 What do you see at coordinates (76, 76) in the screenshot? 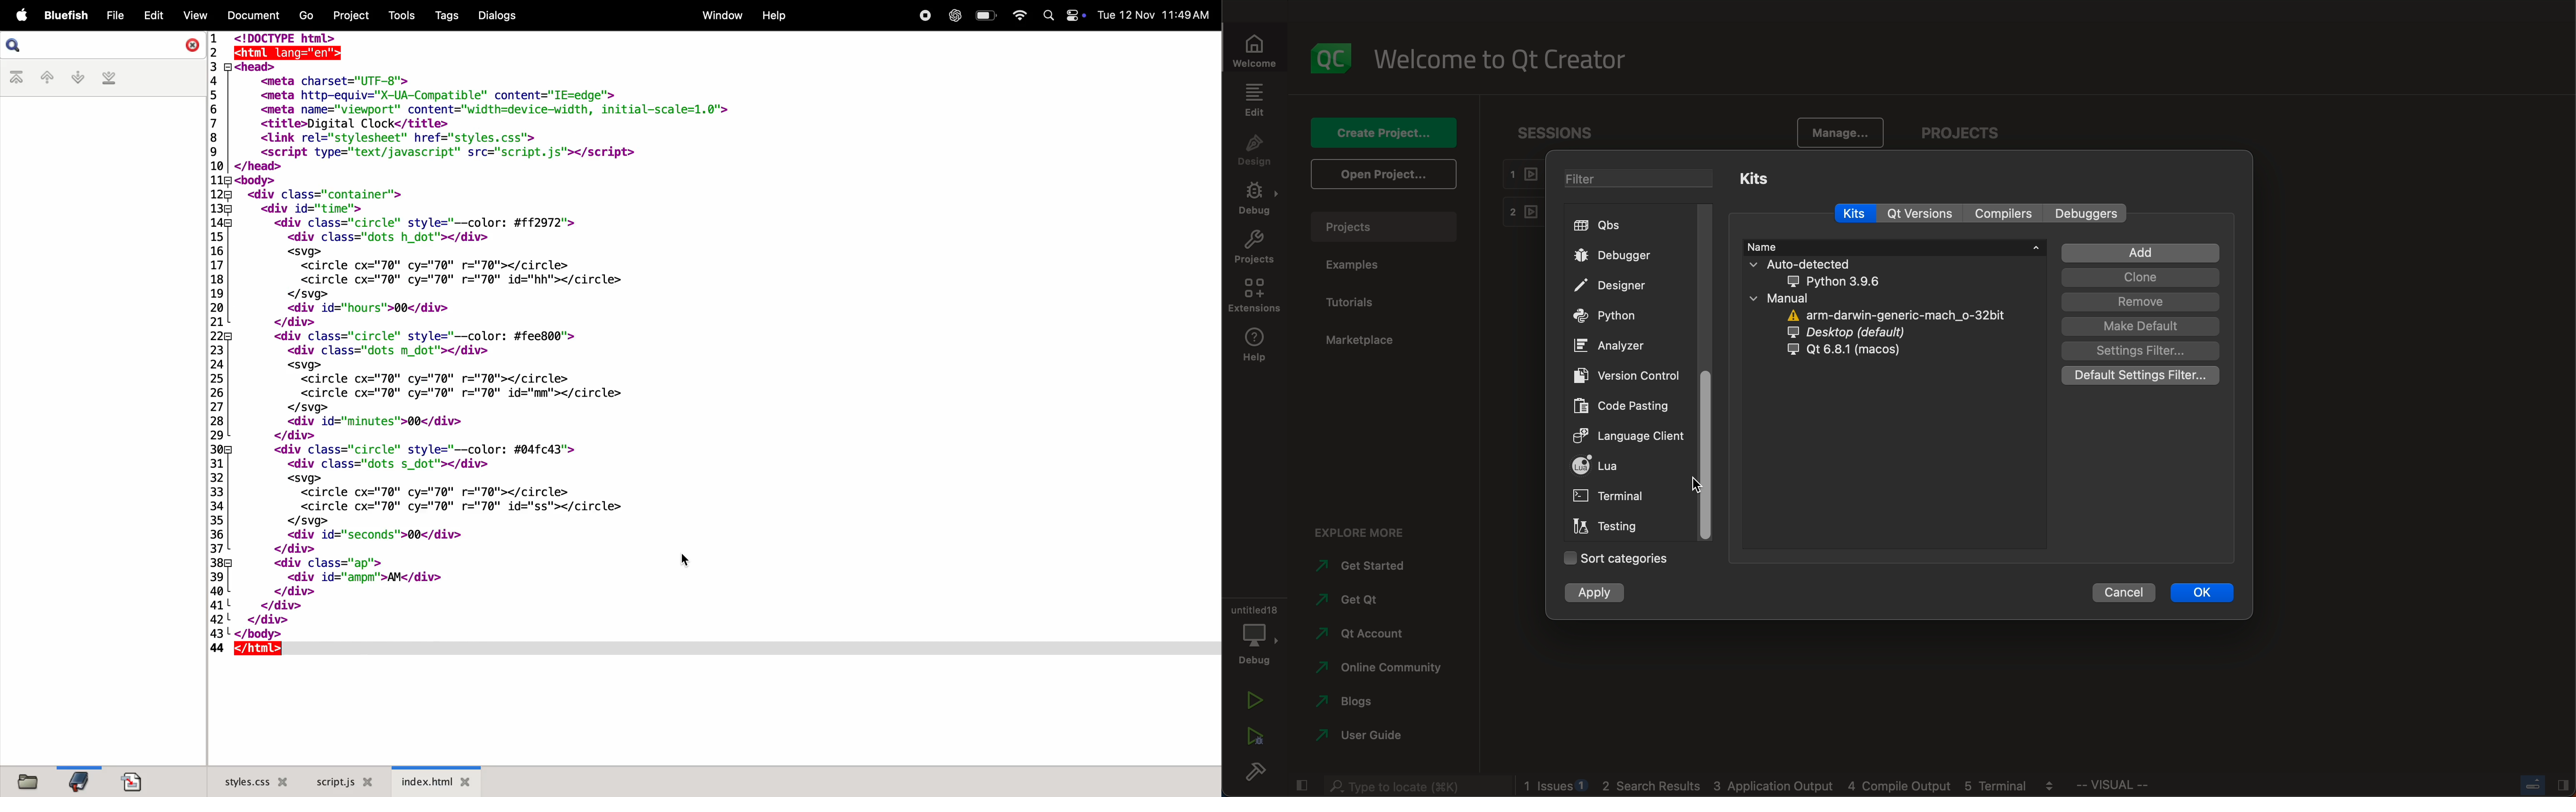
I see `next bookmark` at bounding box center [76, 76].